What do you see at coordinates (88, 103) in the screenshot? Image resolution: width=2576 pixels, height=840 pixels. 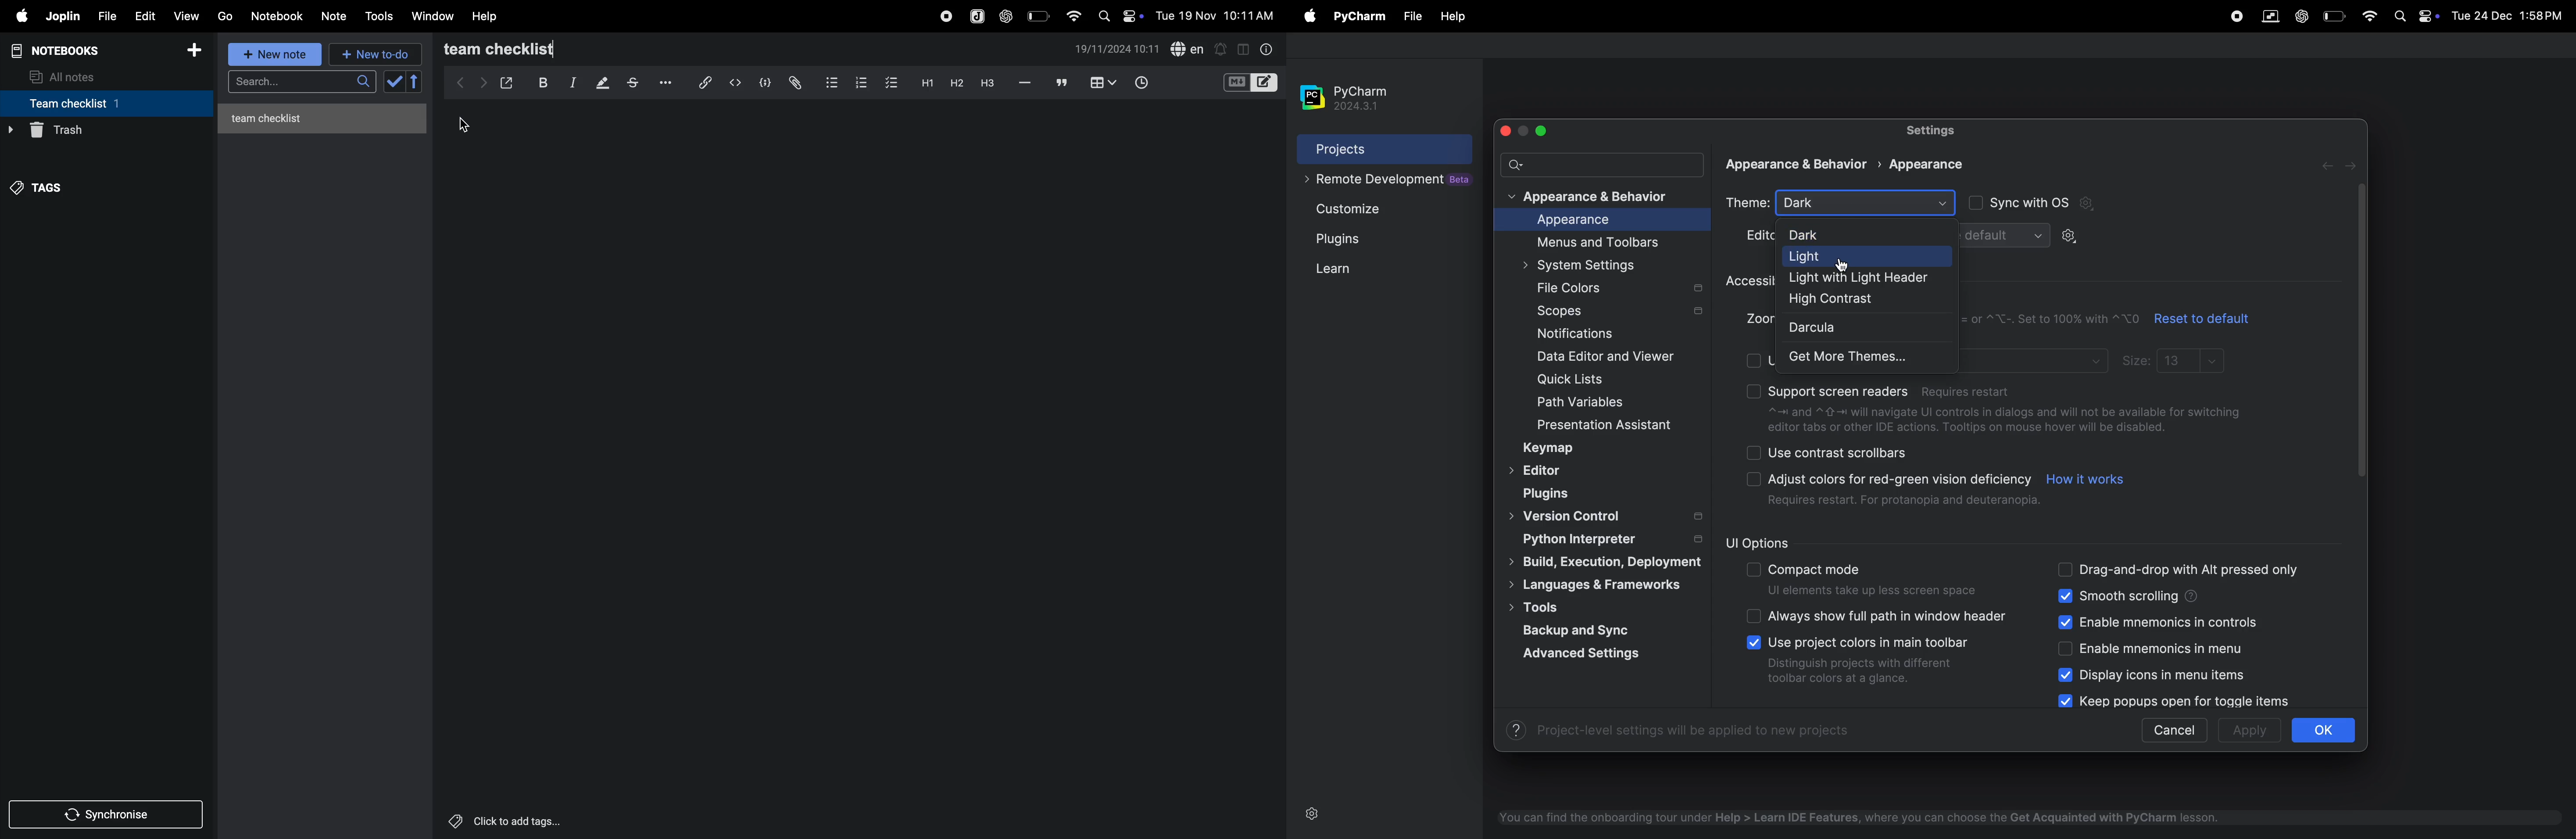 I see `team checklist` at bounding box center [88, 103].